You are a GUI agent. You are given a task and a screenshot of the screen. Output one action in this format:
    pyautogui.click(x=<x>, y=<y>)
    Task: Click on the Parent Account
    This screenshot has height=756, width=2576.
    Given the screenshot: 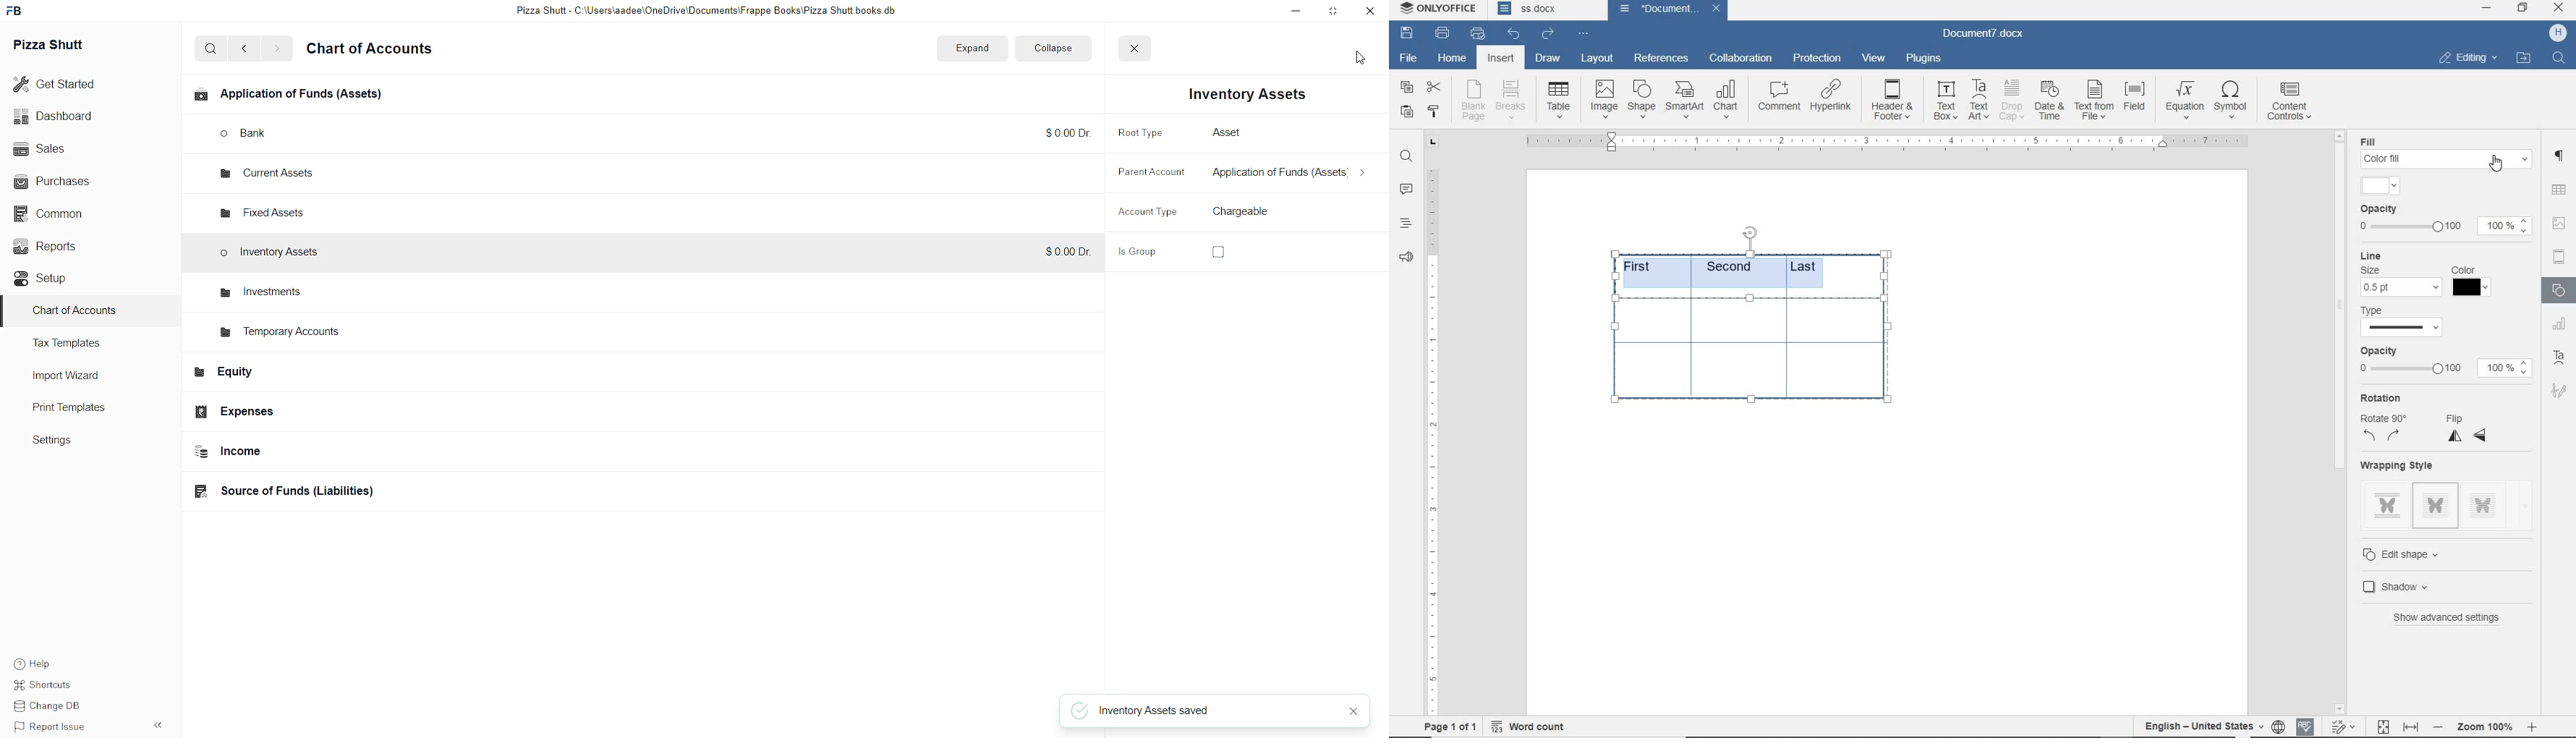 What is the action you would take?
    pyautogui.click(x=1141, y=174)
    